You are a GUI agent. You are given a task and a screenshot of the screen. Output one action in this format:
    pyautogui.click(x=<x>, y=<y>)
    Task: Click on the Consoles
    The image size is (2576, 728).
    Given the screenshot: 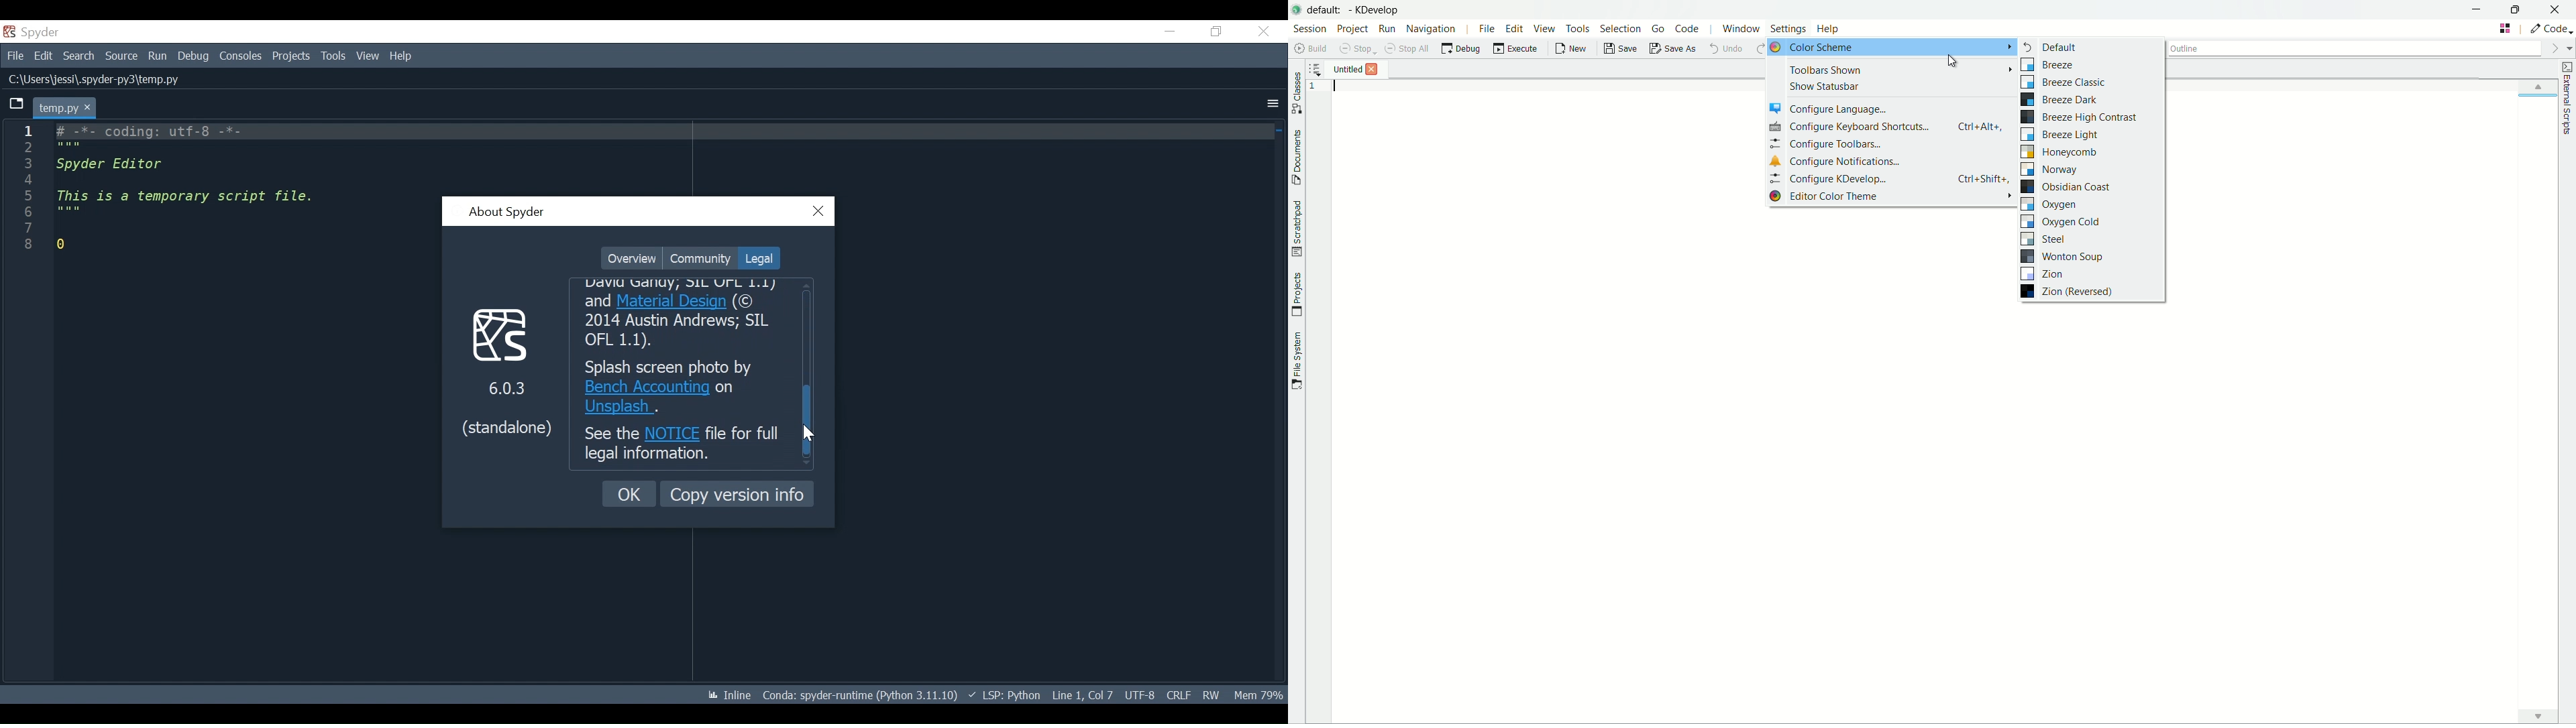 What is the action you would take?
    pyautogui.click(x=239, y=56)
    